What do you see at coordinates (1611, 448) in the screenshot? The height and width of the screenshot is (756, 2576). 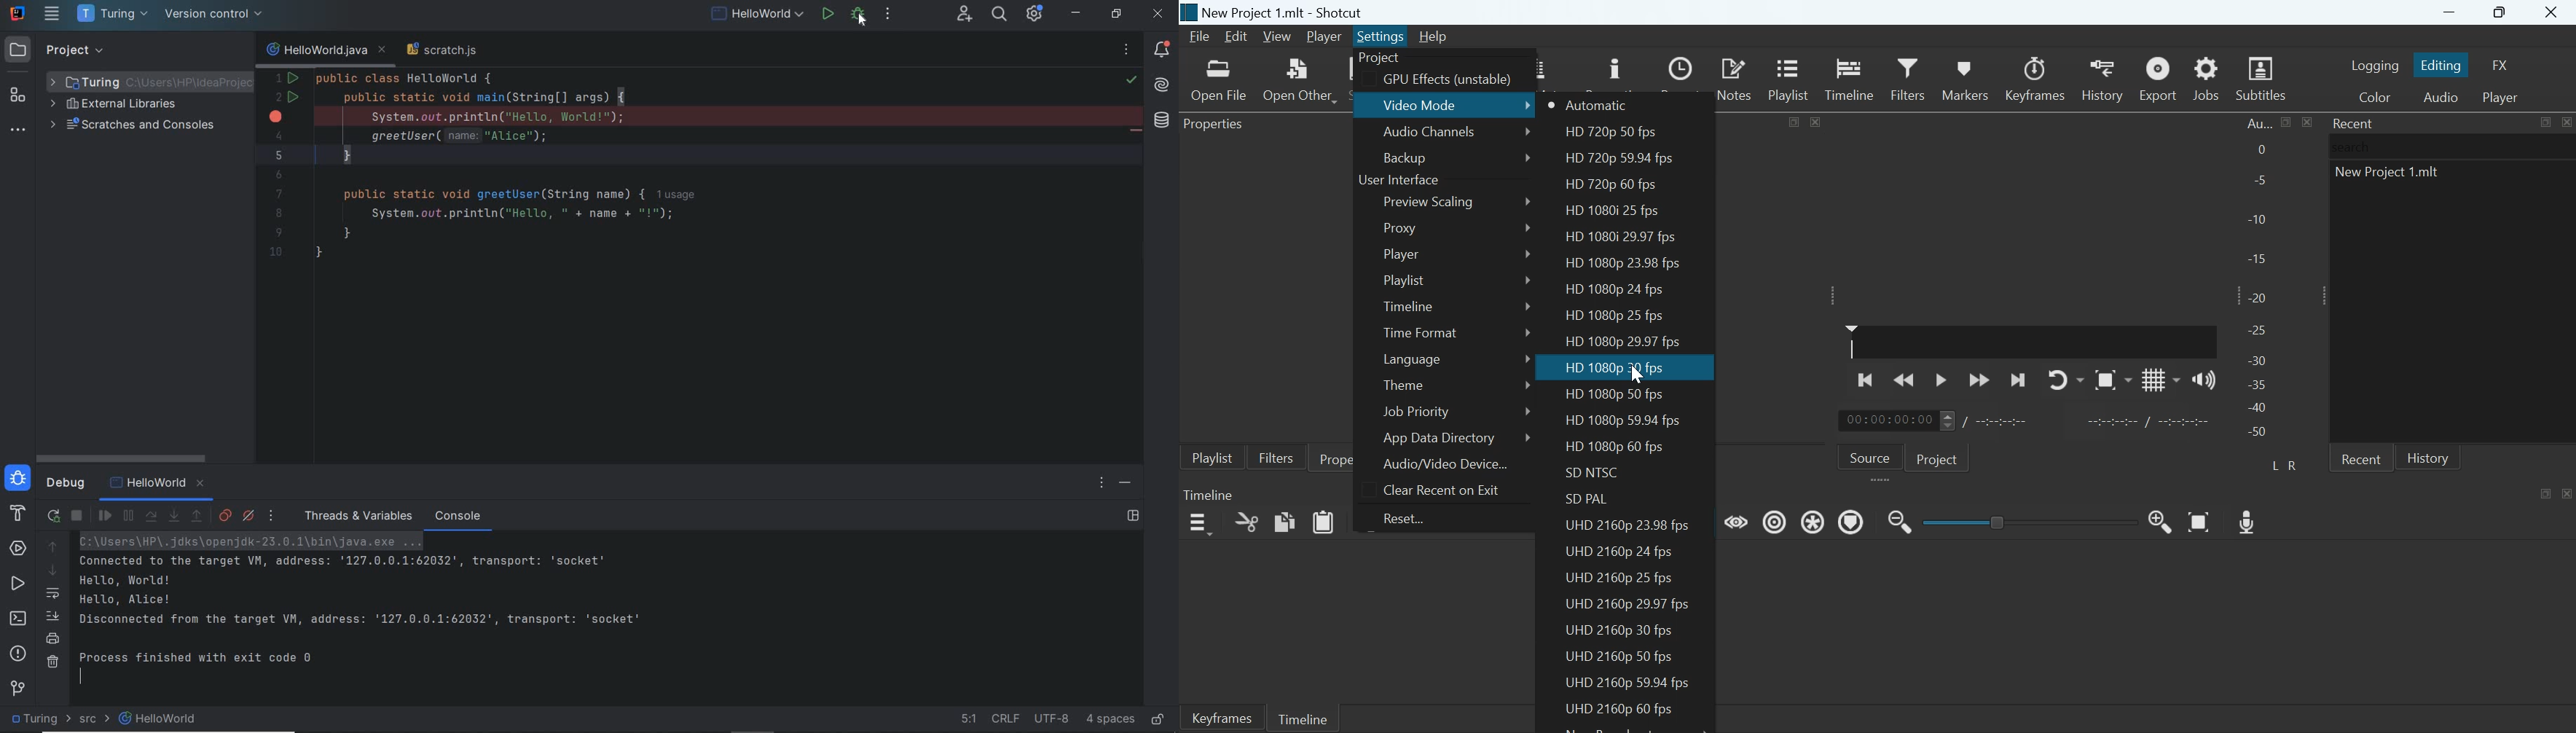 I see `HD 1080p 60fps` at bounding box center [1611, 448].